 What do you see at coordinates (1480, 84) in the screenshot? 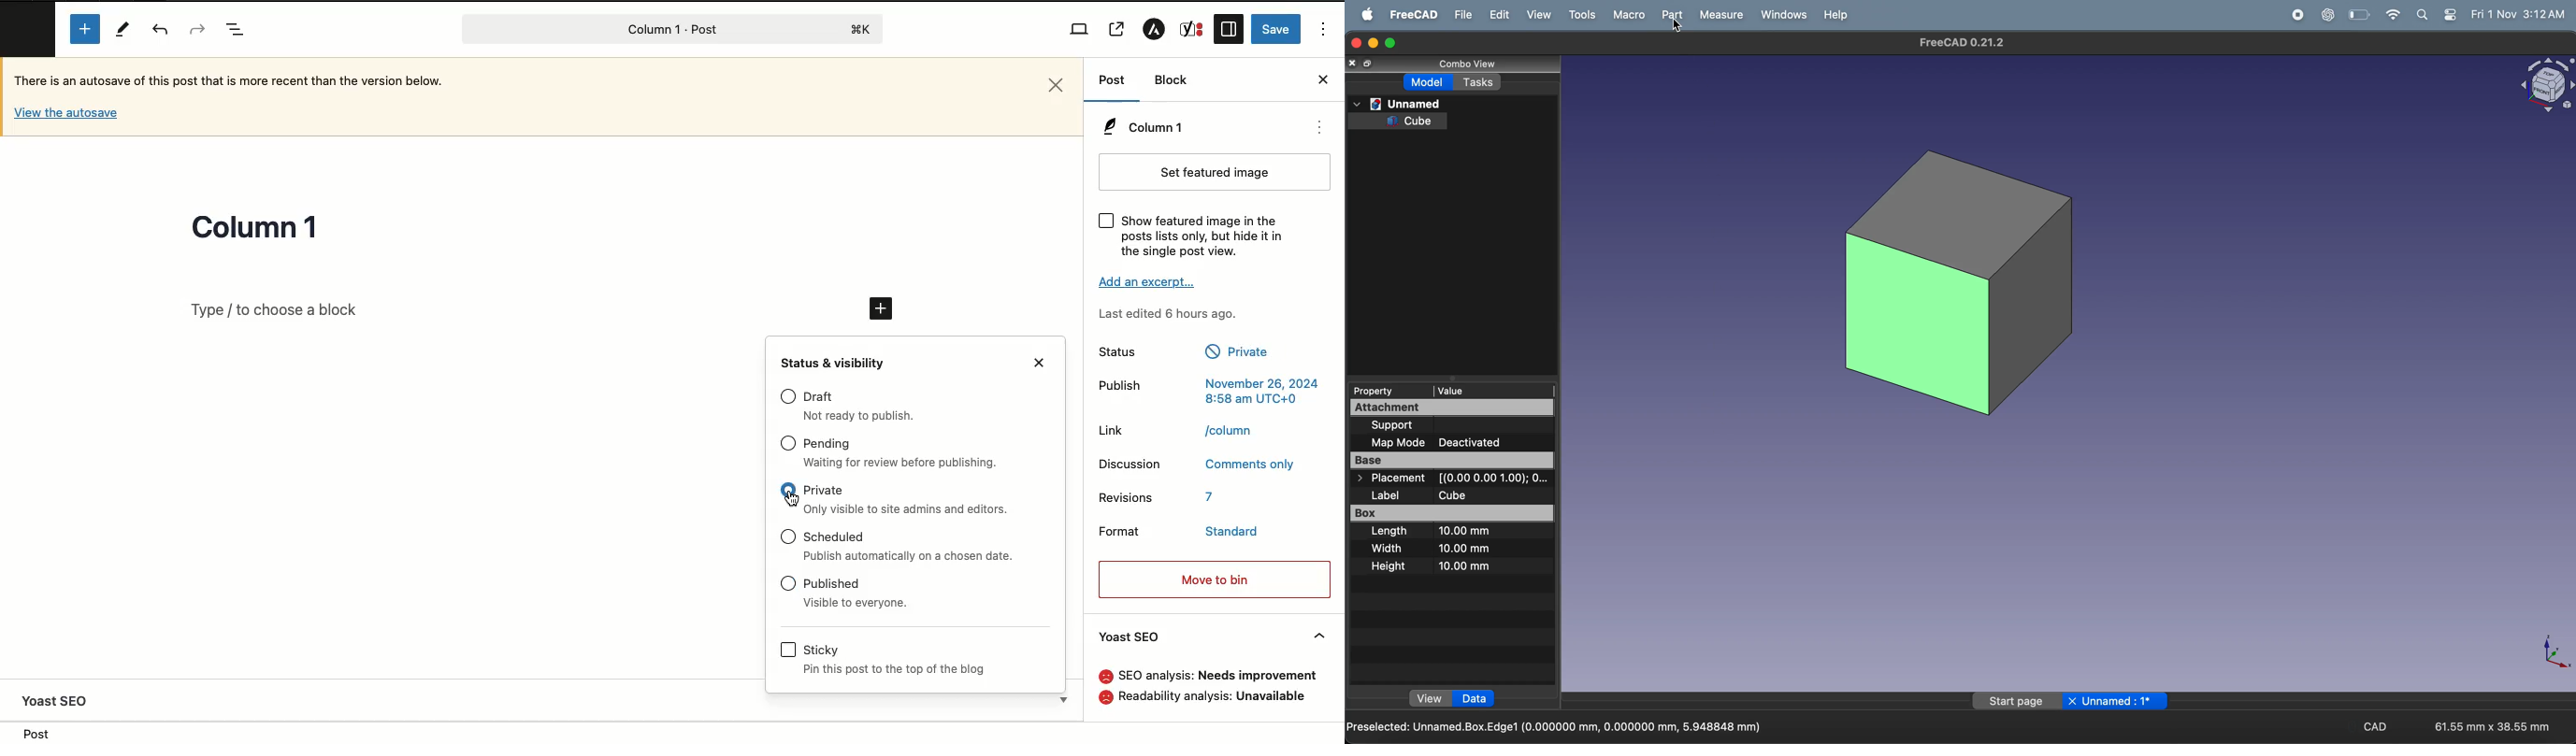
I see `tasks` at bounding box center [1480, 84].